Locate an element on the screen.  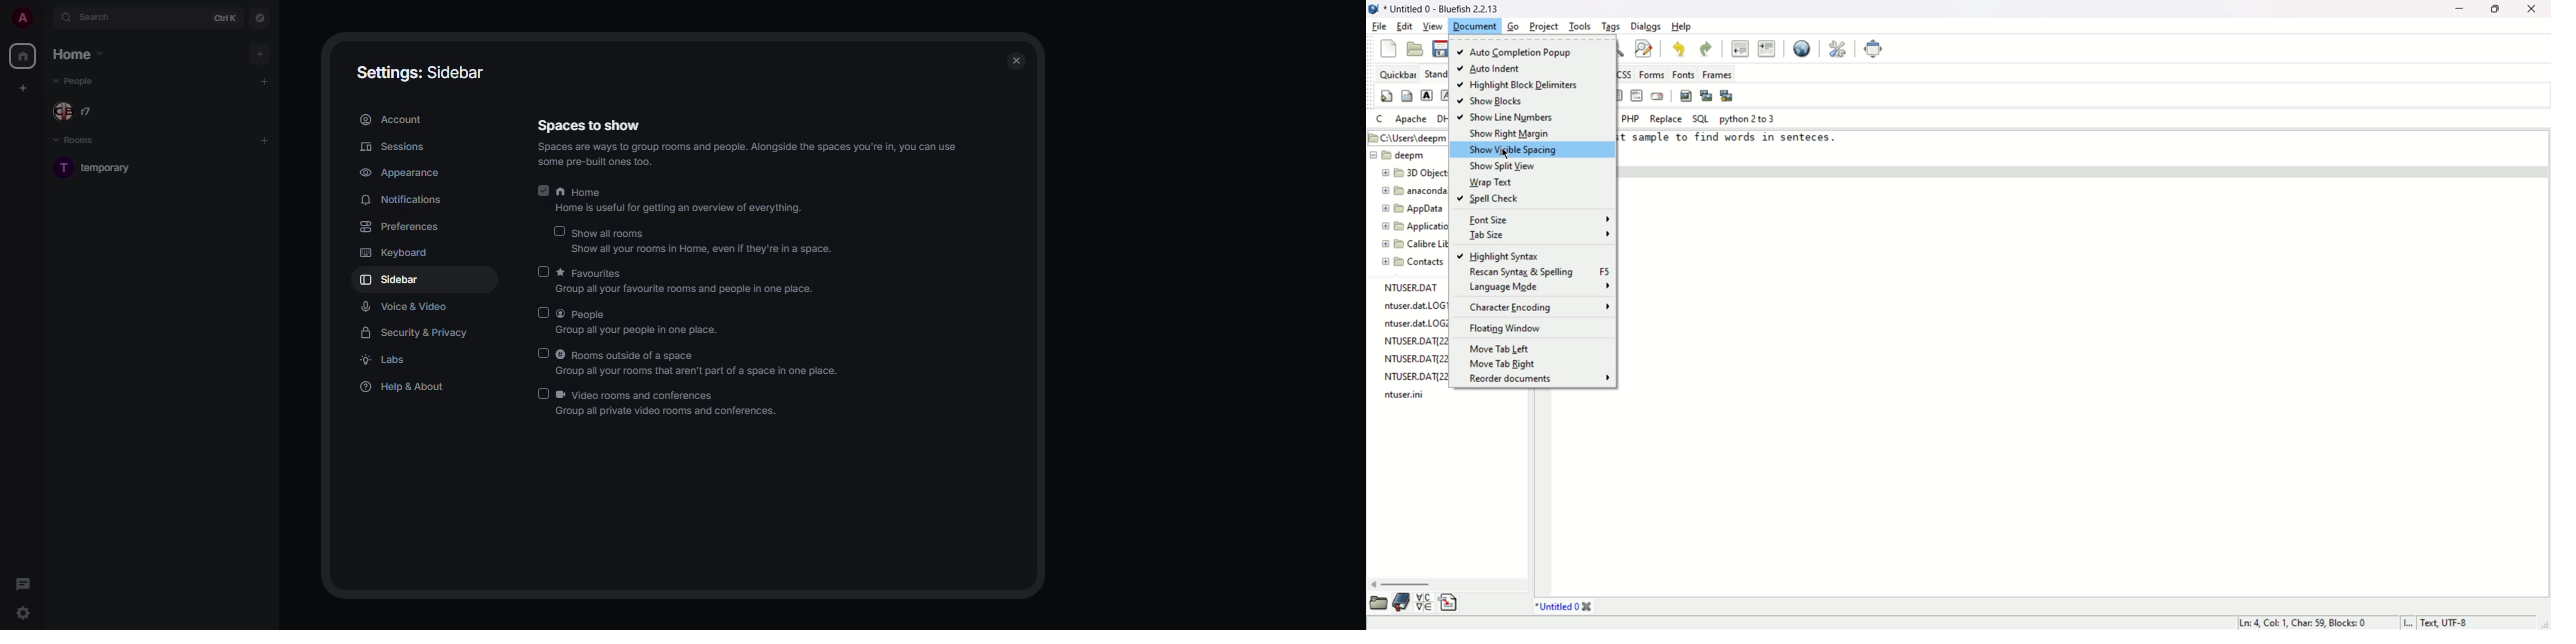
disabled is located at coordinates (544, 353).